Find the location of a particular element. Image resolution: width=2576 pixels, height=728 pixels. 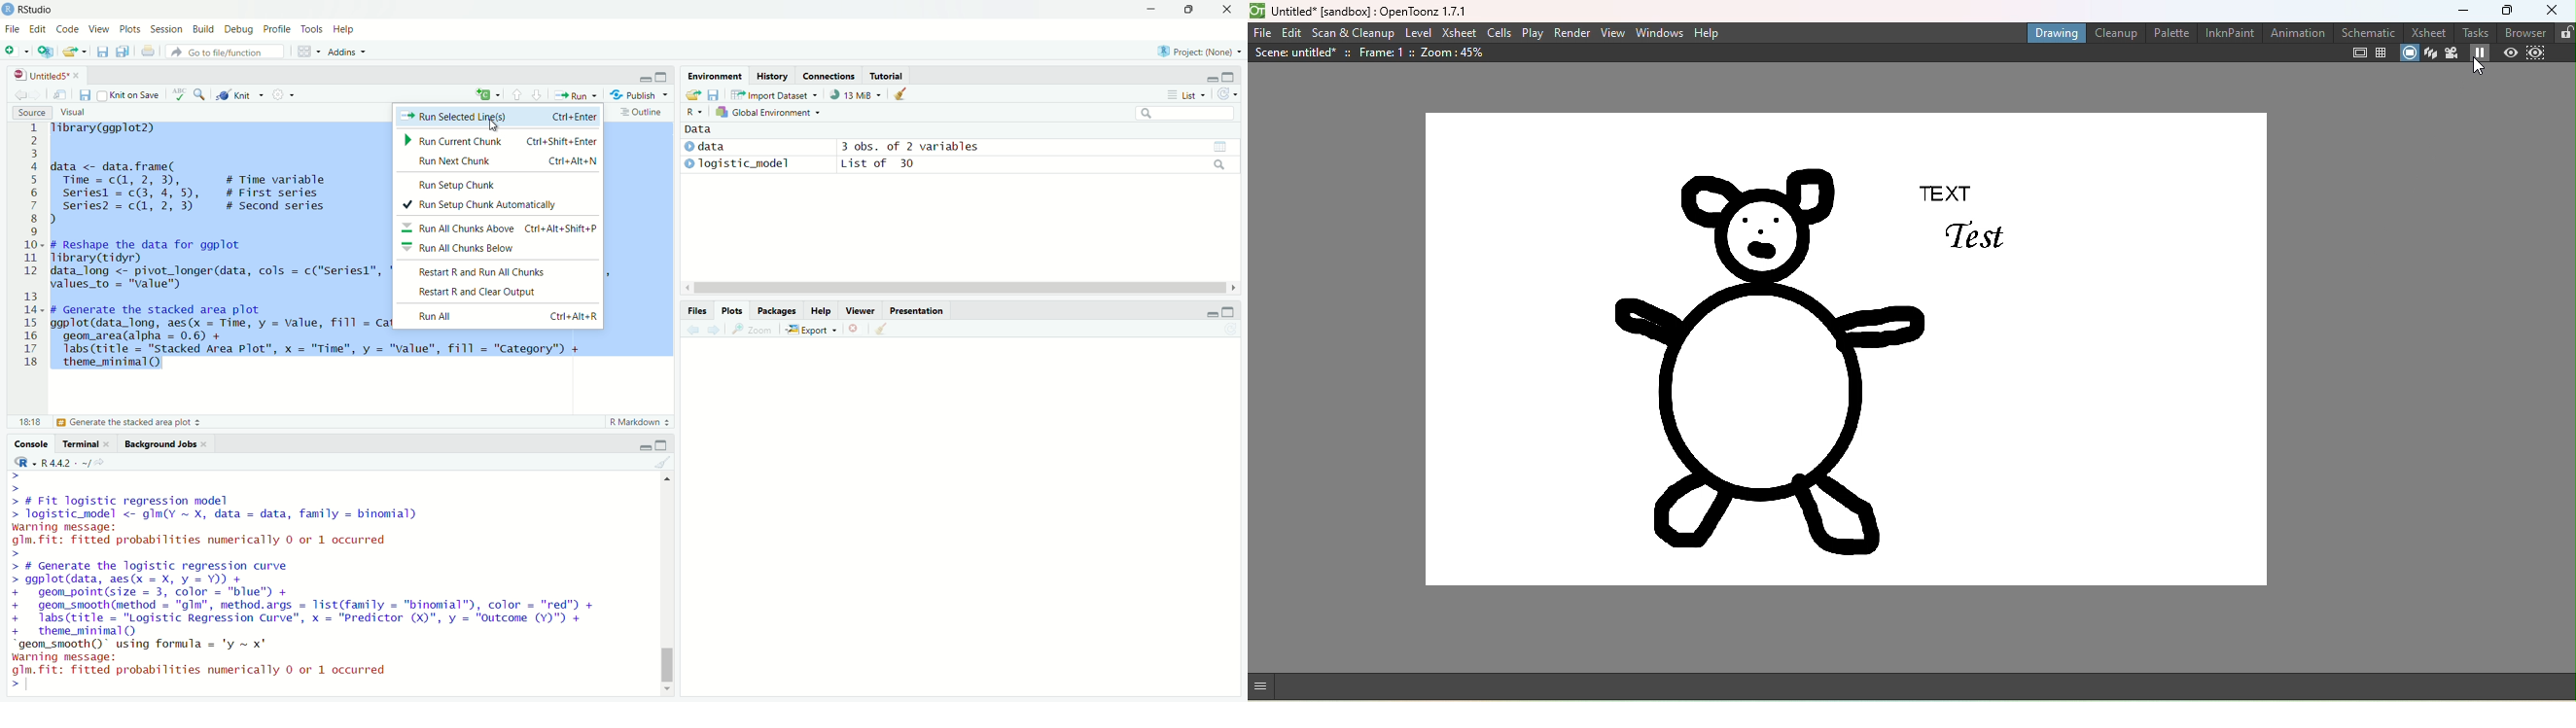

Run All Ctri+Alt+R is located at coordinates (505, 317).